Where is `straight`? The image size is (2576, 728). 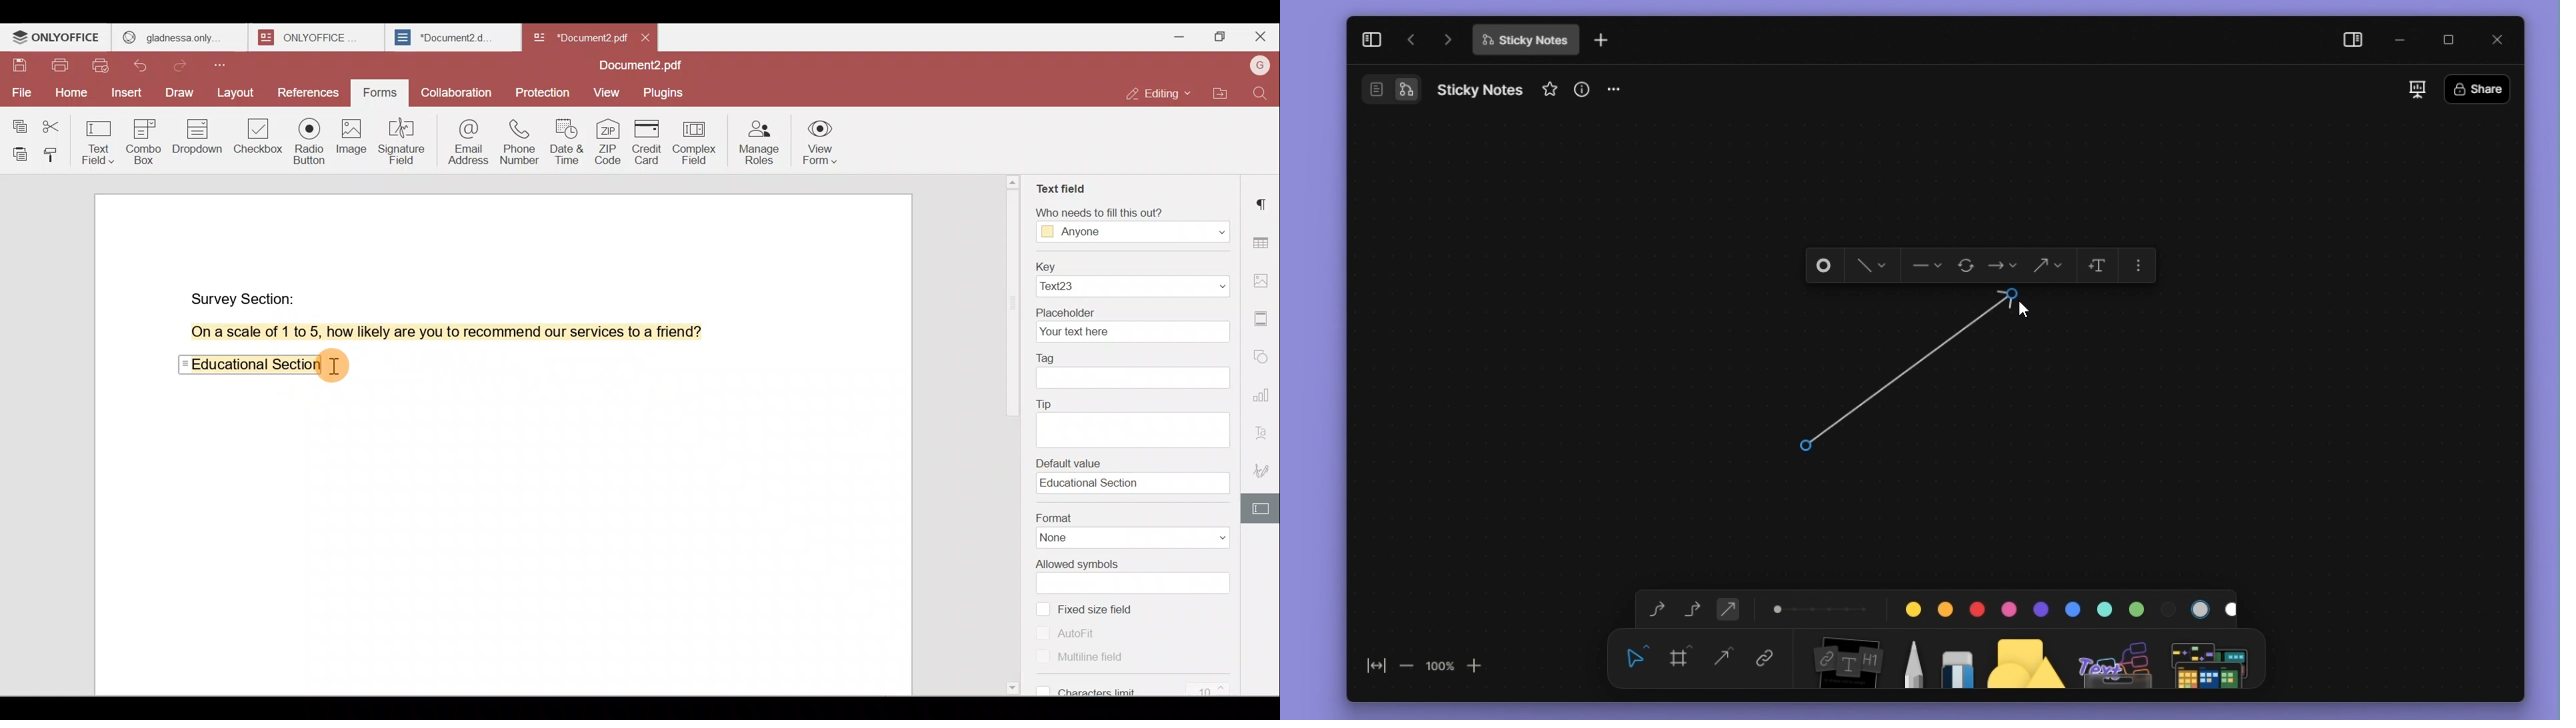 straight is located at coordinates (1728, 608).